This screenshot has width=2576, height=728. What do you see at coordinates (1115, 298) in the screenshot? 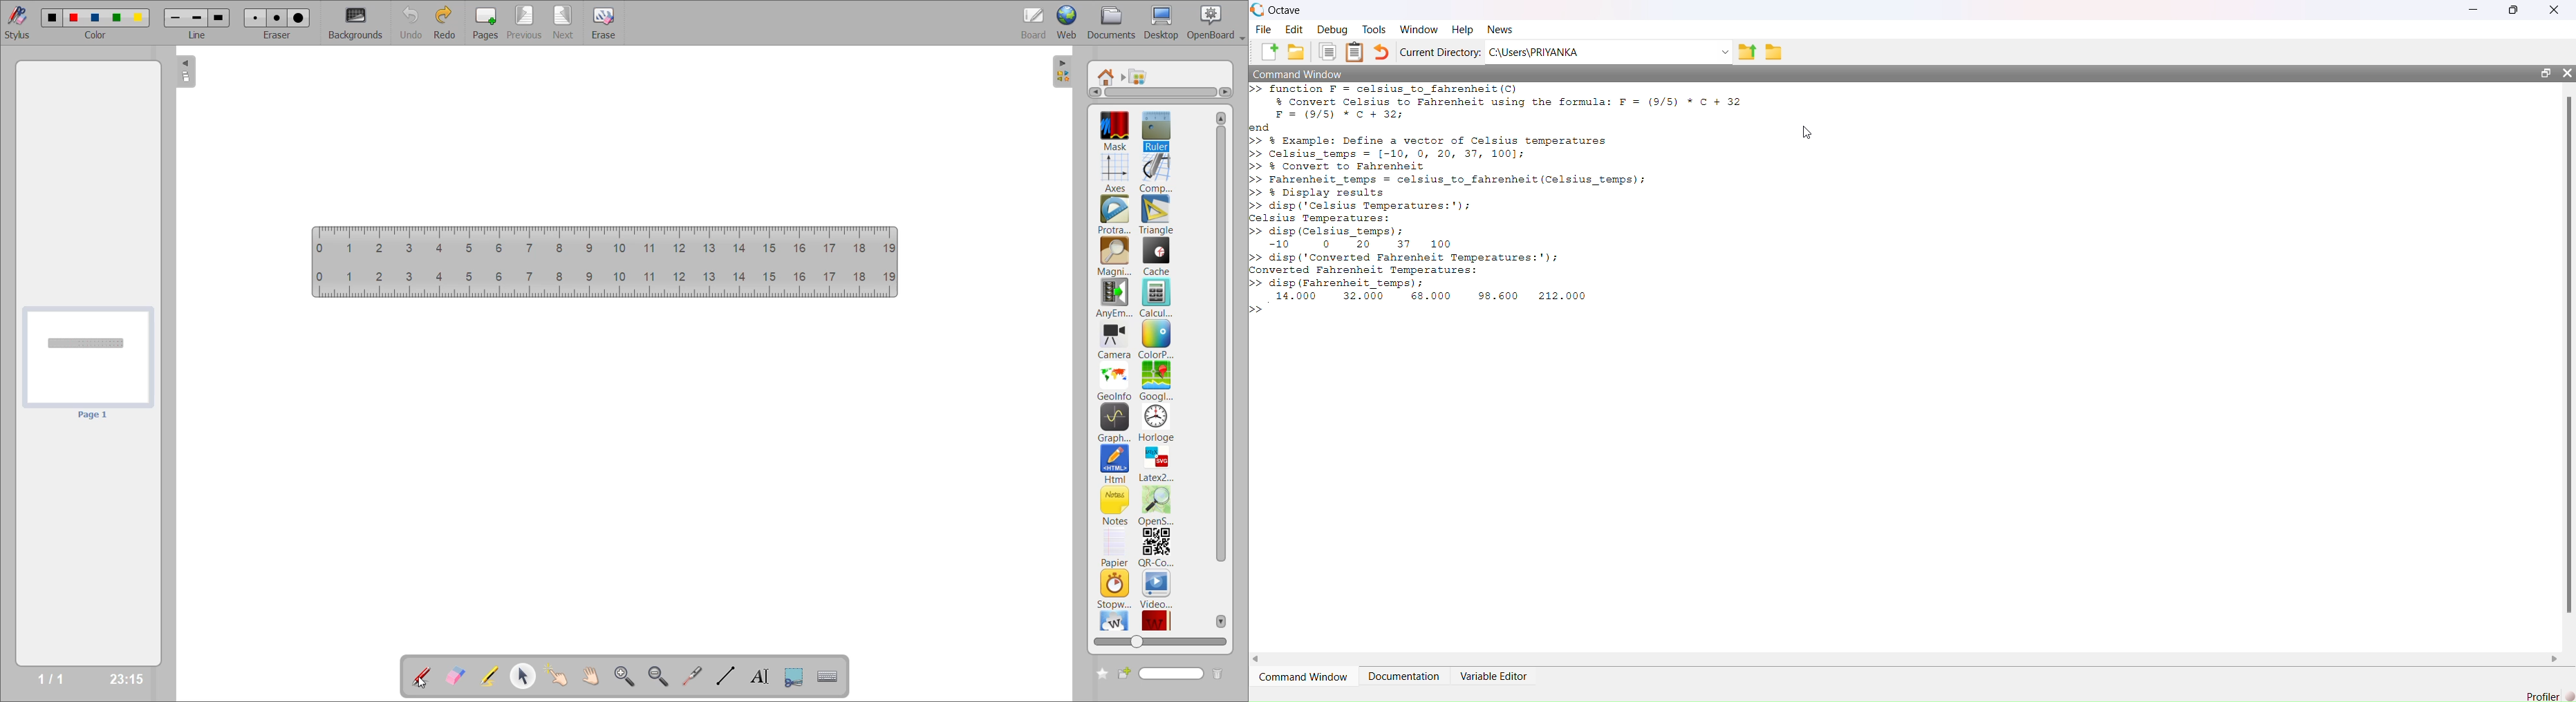
I see `anyembed` at bounding box center [1115, 298].